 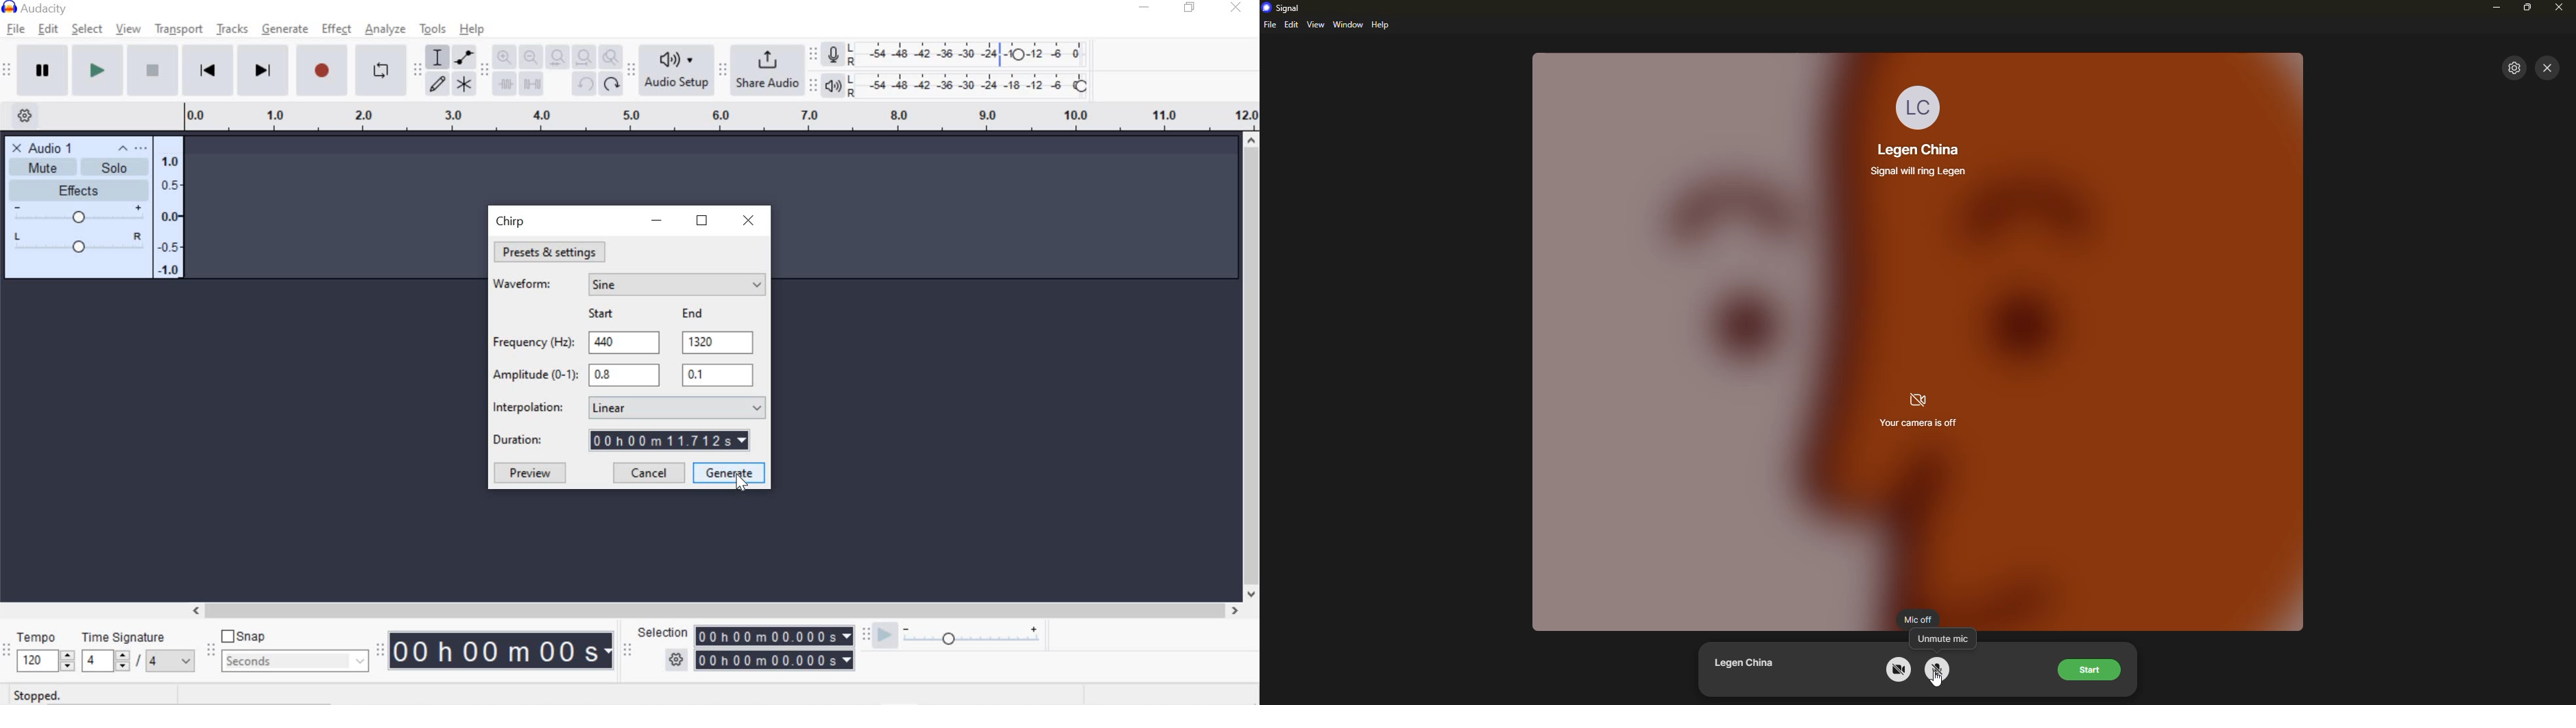 What do you see at coordinates (7, 652) in the screenshot?
I see `Time signature toolbar` at bounding box center [7, 652].